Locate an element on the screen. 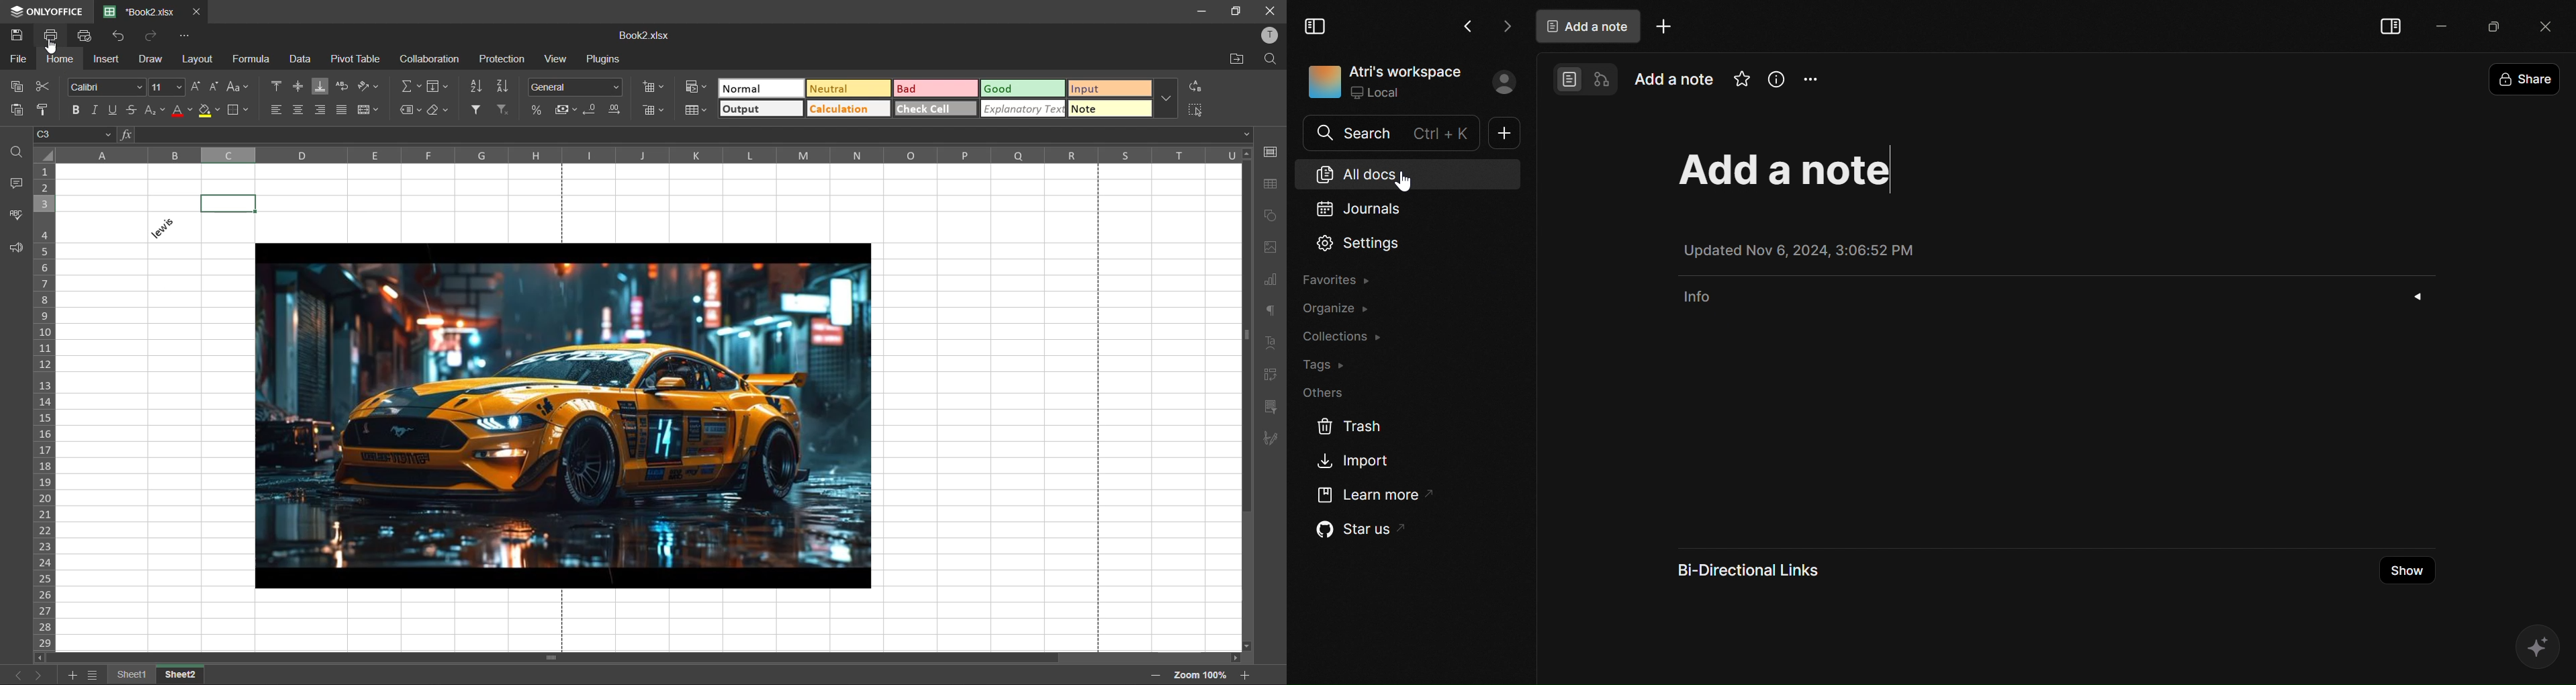 The height and width of the screenshot is (700, 2576). New doc is located at coordinates (1507, 134).